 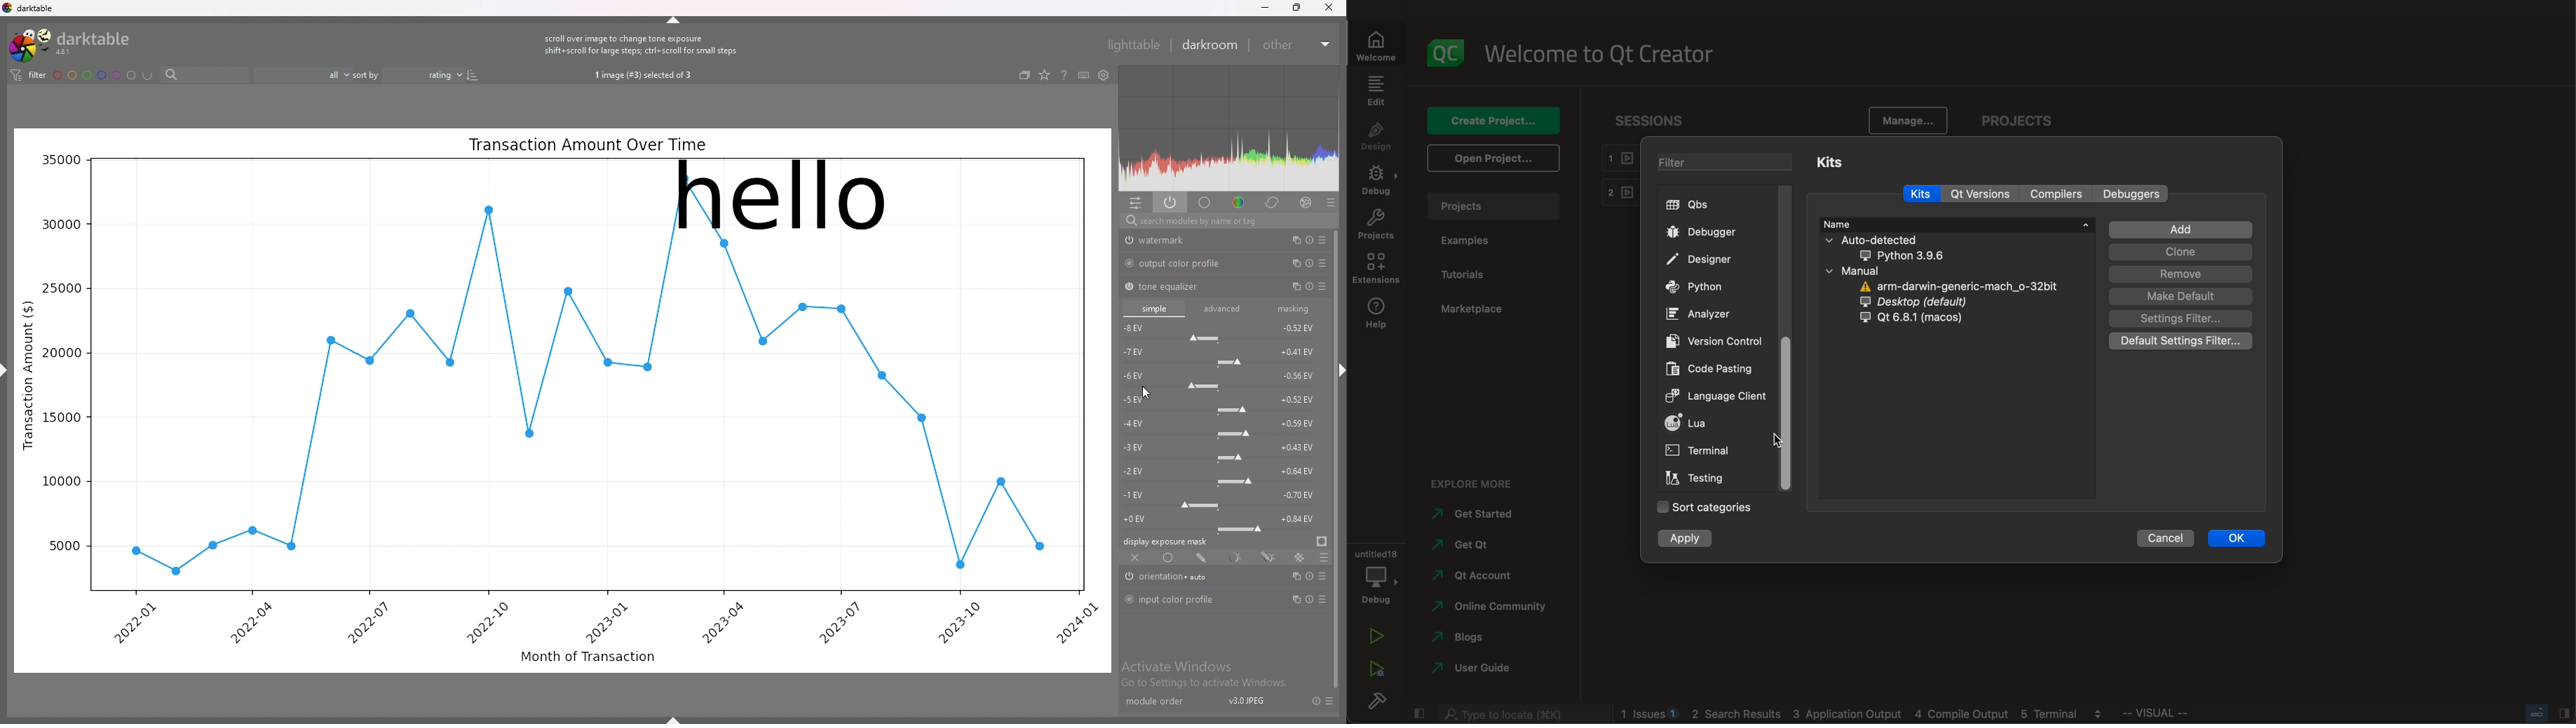 What do you see at coordinates (1328, 701) in the screenshot?
I see `presets` at bounding box center [1328, 701].